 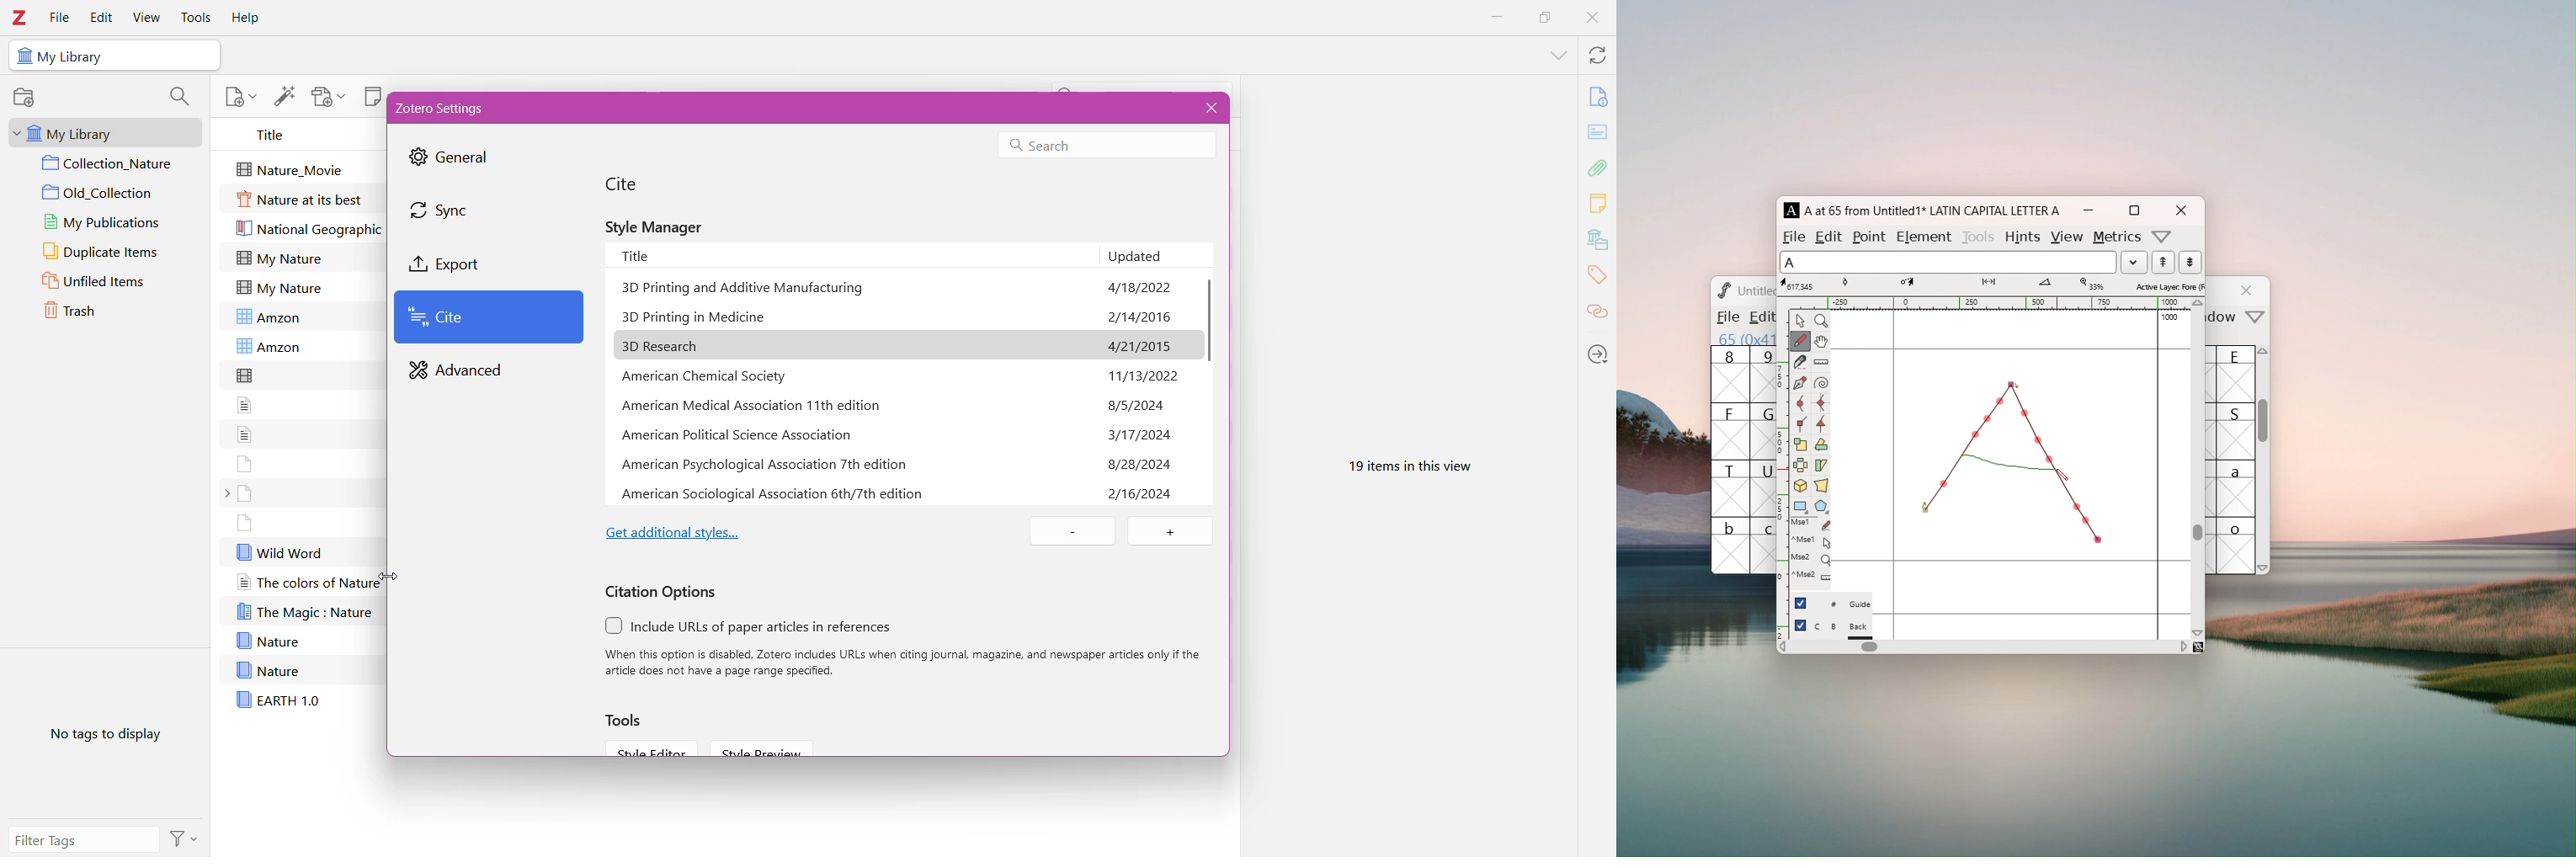 What do you see at coordinates (23, 56) in the screenshot?
I see `icon` at bounding box center [23, 56].